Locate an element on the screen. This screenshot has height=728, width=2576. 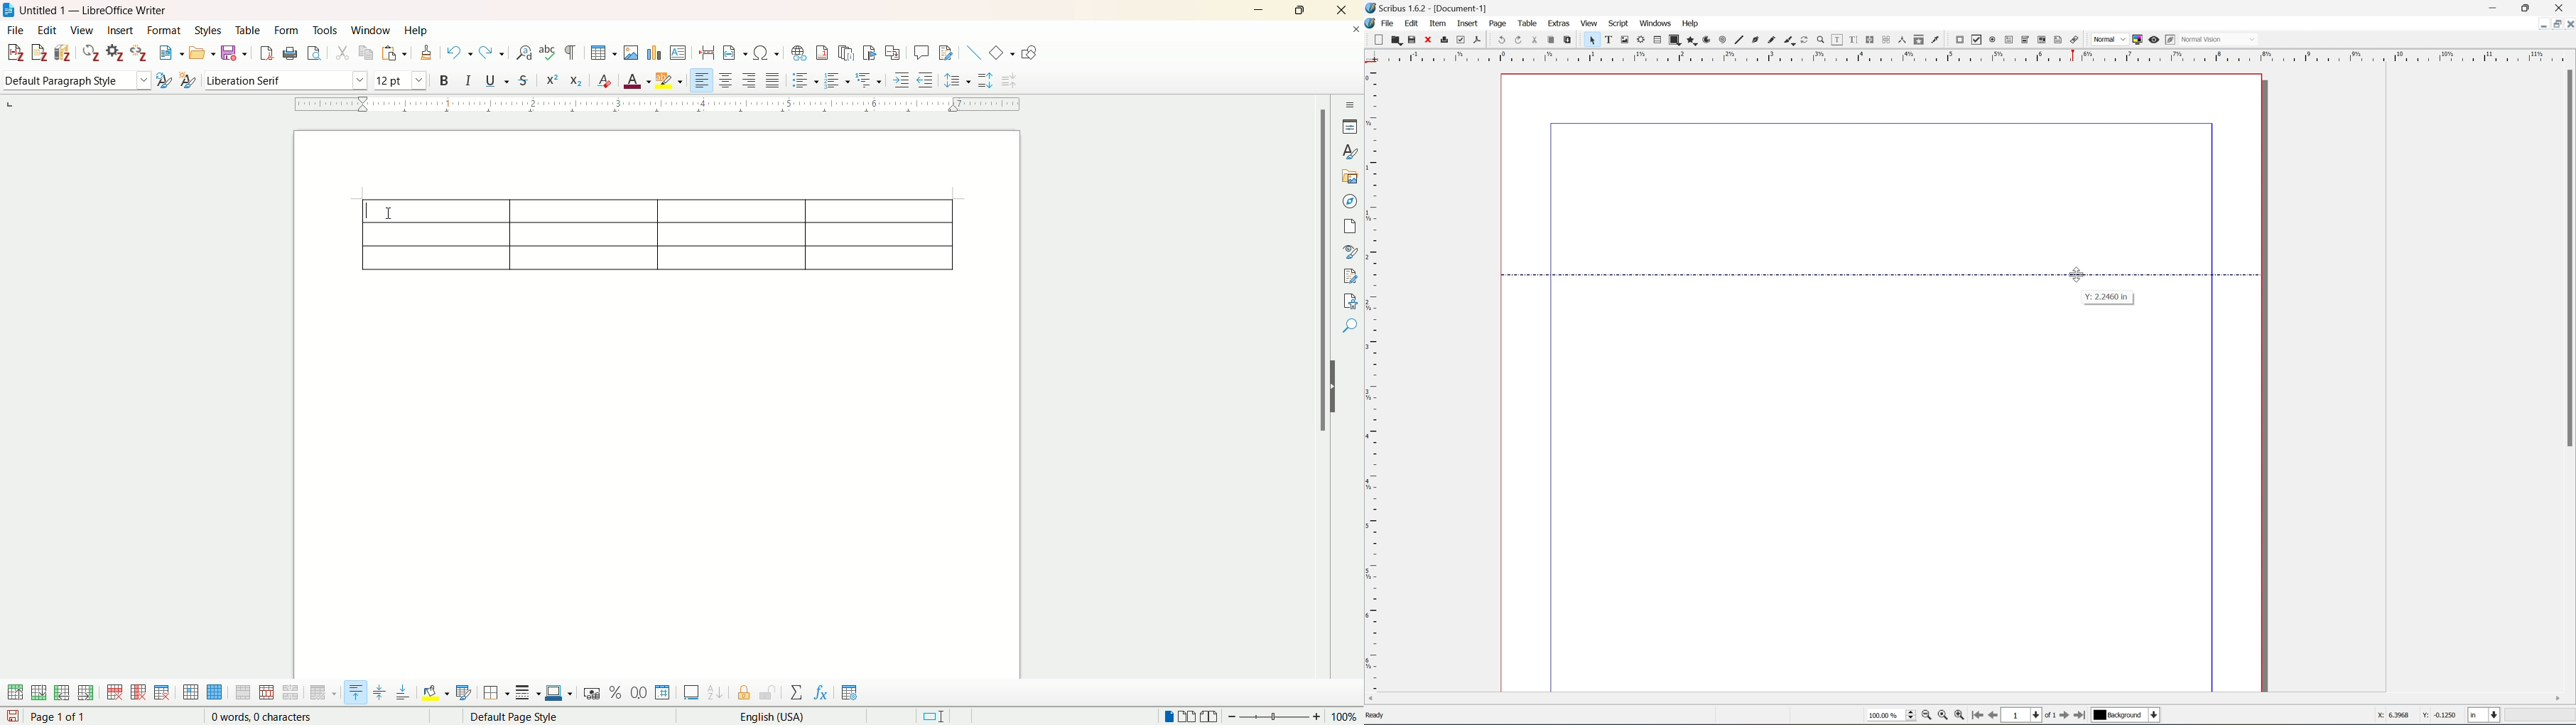
save as pdf is located at coordinates (1478, 40).